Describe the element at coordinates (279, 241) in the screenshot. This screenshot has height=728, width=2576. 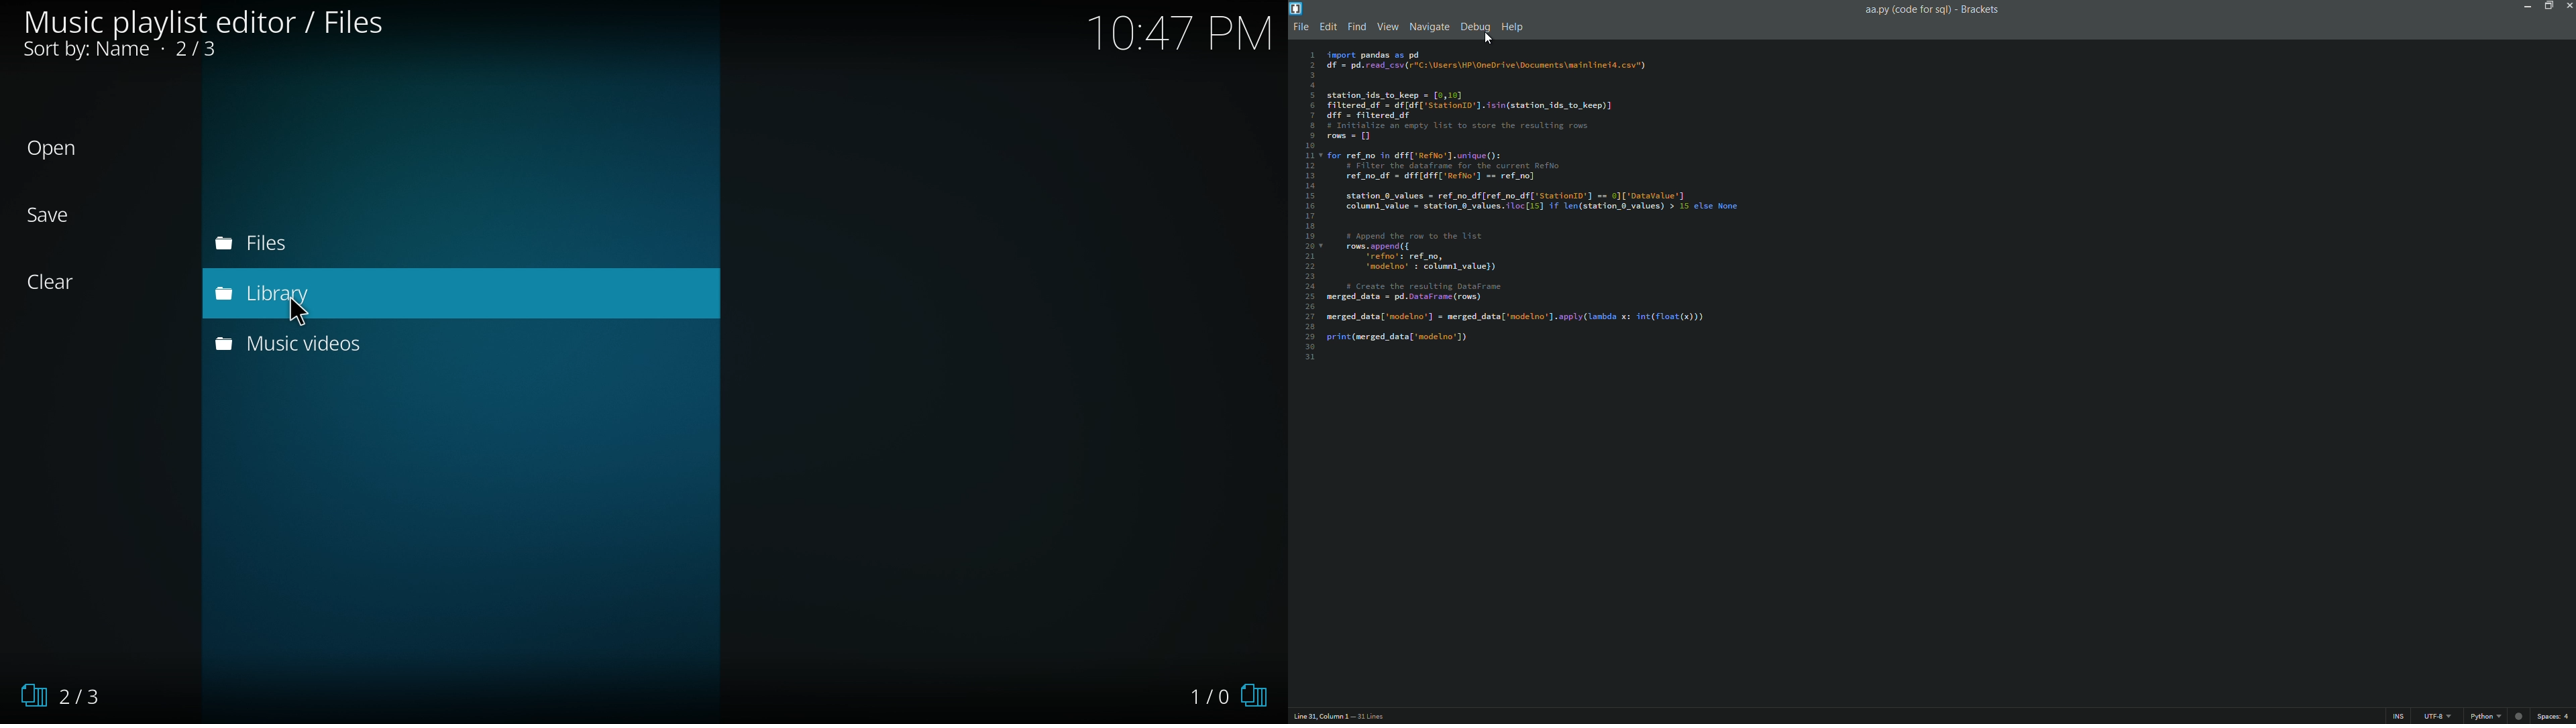
I see `files` at that location.